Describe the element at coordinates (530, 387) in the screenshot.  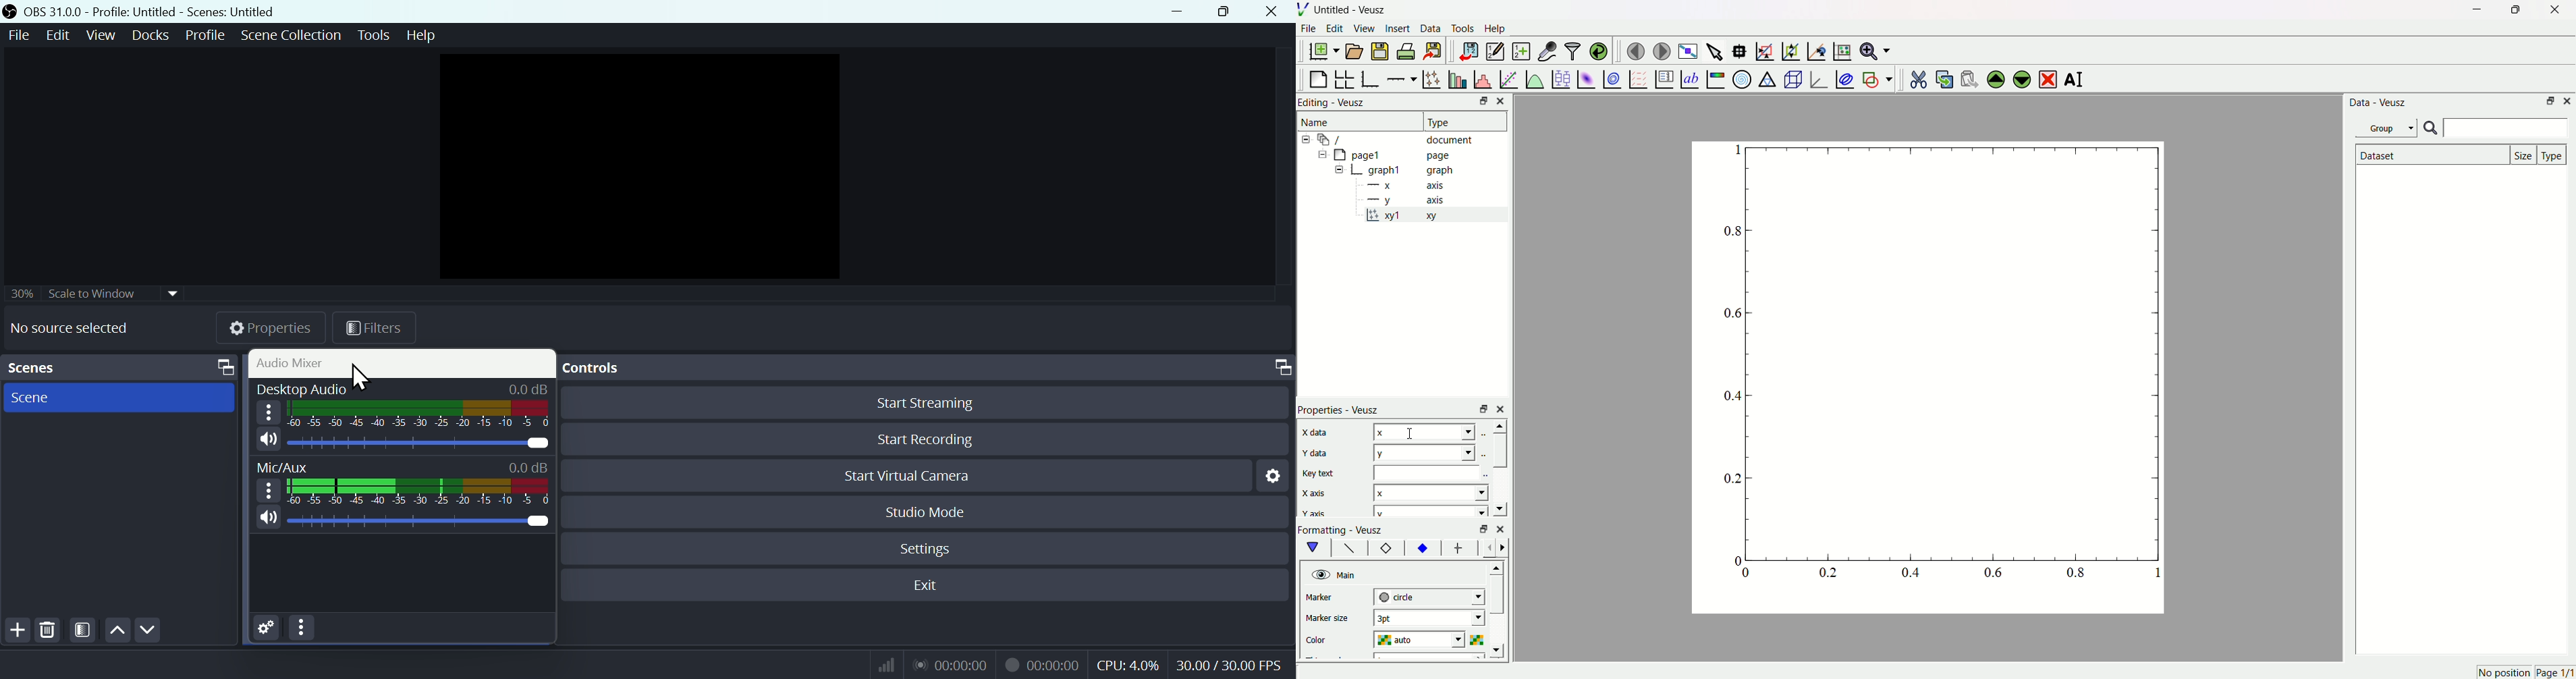
I see `0.0dB` at that location.